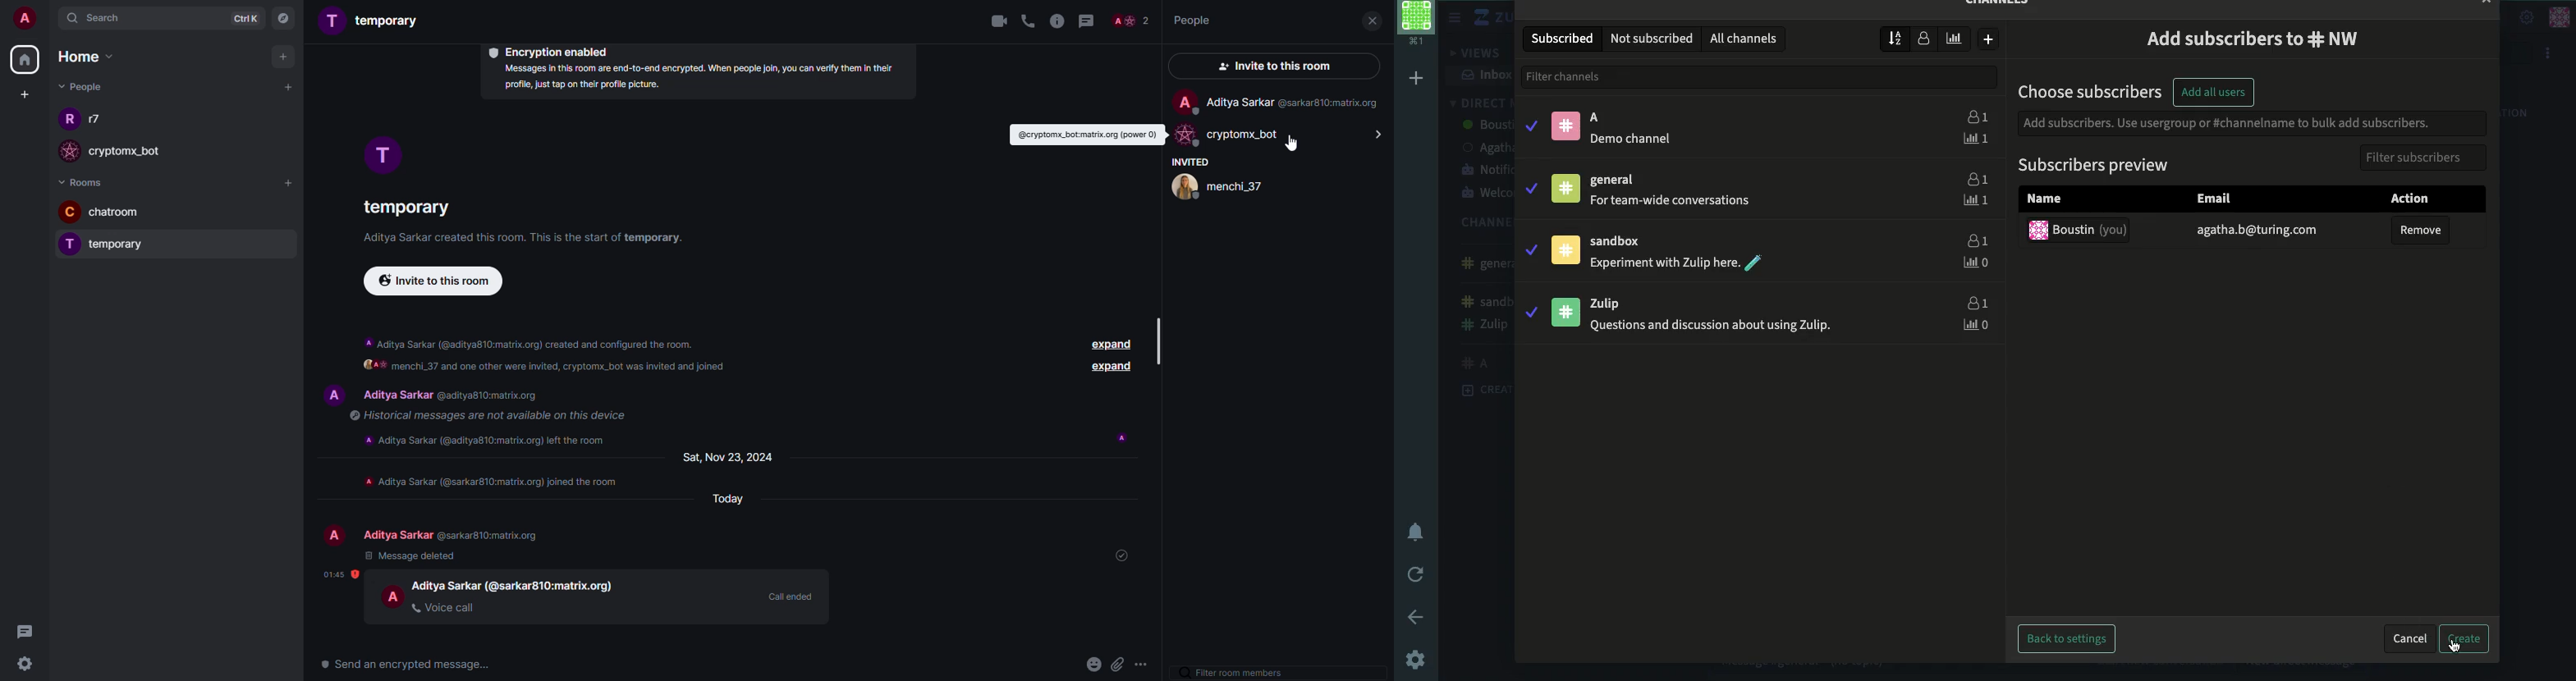 This screenshot has width=2576, height=700. I want to click on A, so click(1601, 118).